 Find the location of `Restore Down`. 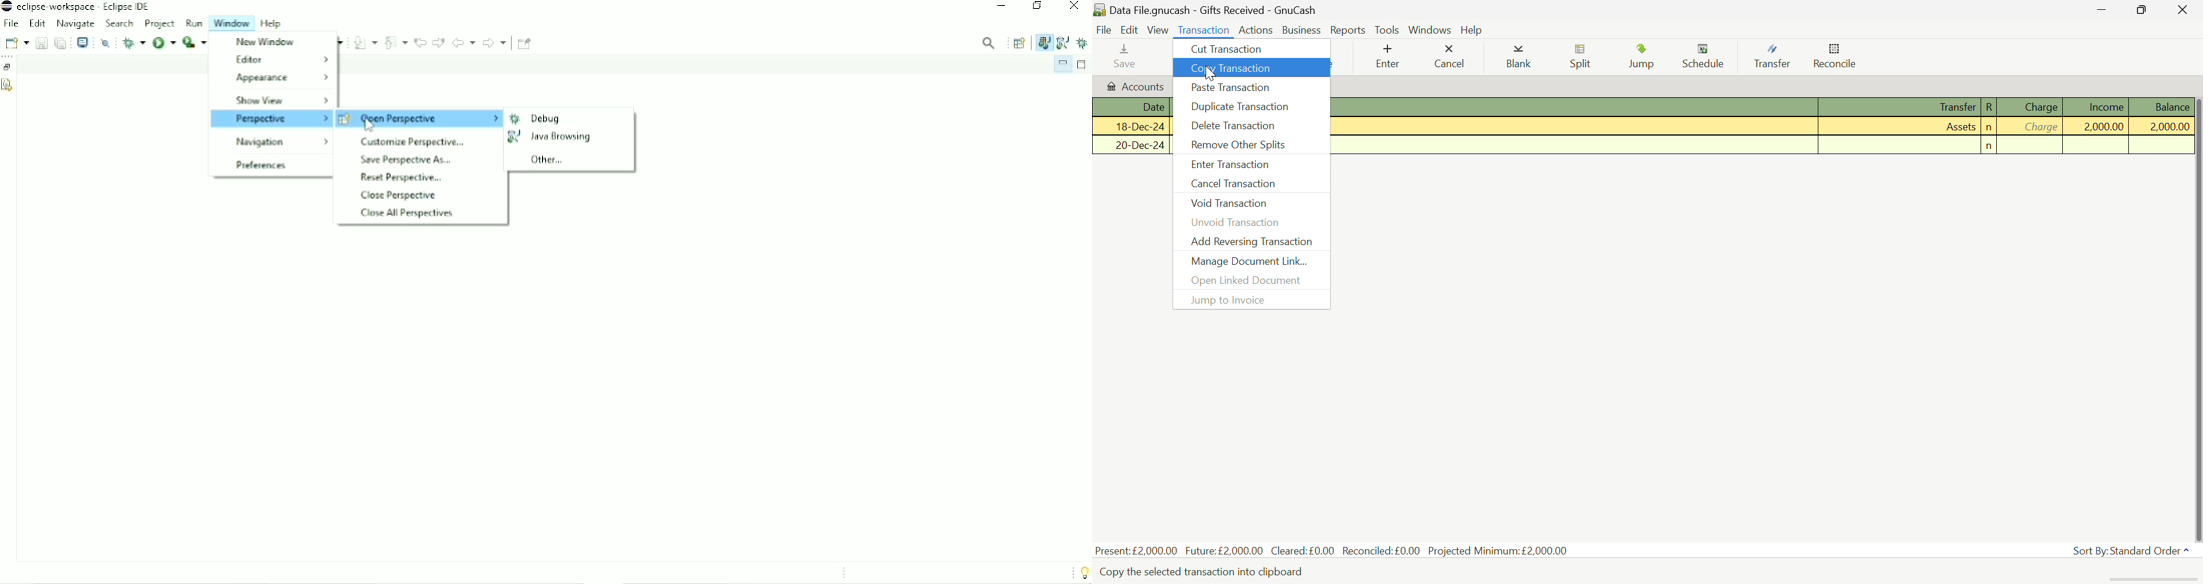

Restore Down is located at coordinates (2104, 9).